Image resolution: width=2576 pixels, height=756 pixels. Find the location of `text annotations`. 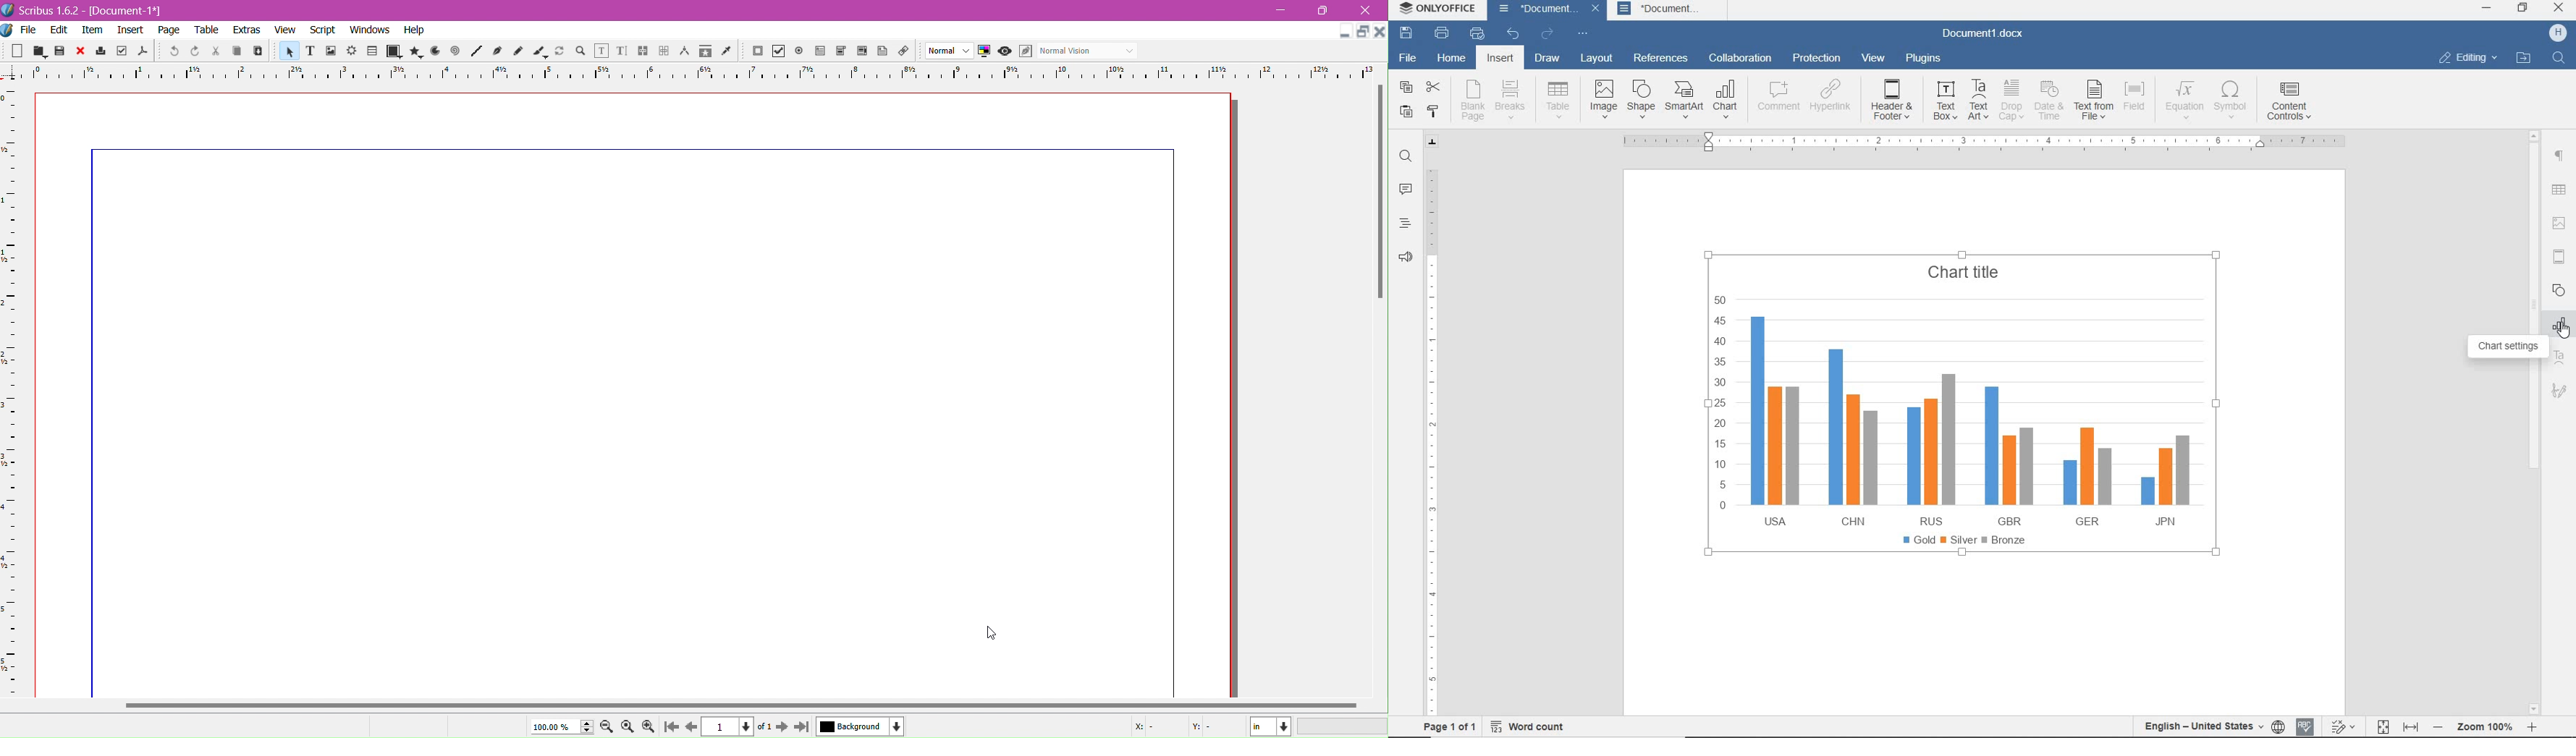

text annotations is located at coordinates (885, 51).